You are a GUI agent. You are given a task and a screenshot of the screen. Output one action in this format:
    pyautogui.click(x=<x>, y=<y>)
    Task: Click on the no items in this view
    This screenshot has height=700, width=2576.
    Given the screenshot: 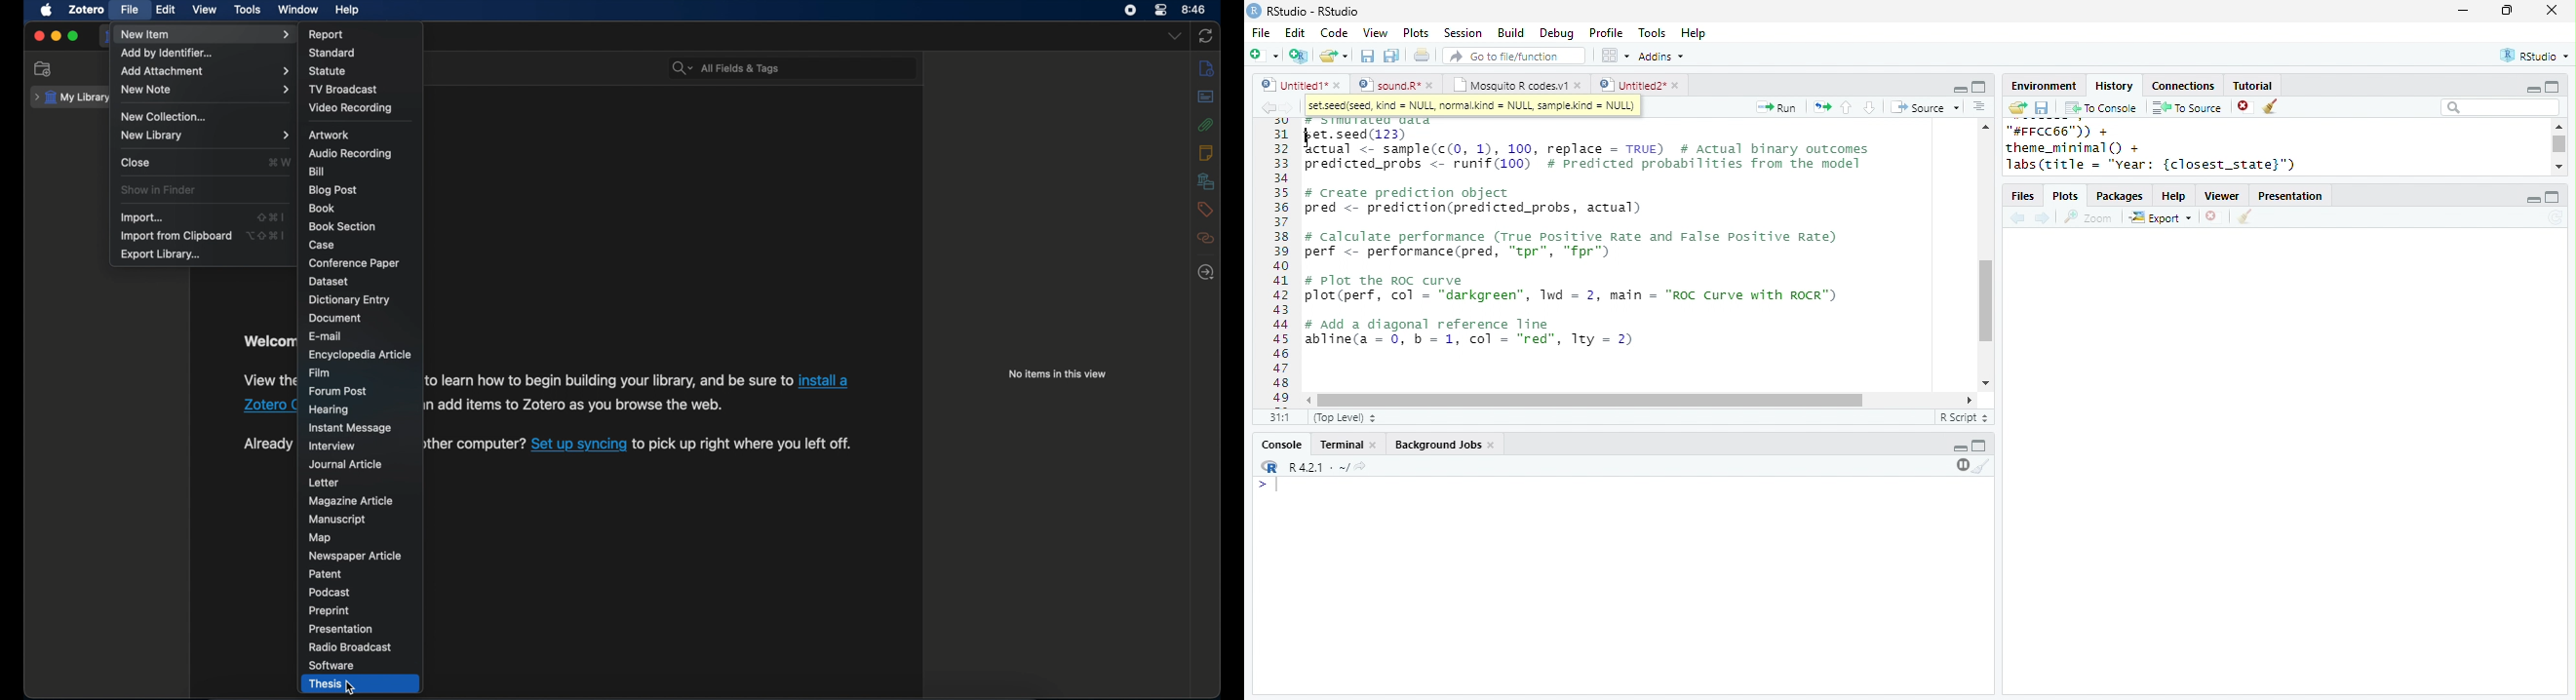 What is the action you would take?
    pyautogui.click(x=1058, y=373)
    